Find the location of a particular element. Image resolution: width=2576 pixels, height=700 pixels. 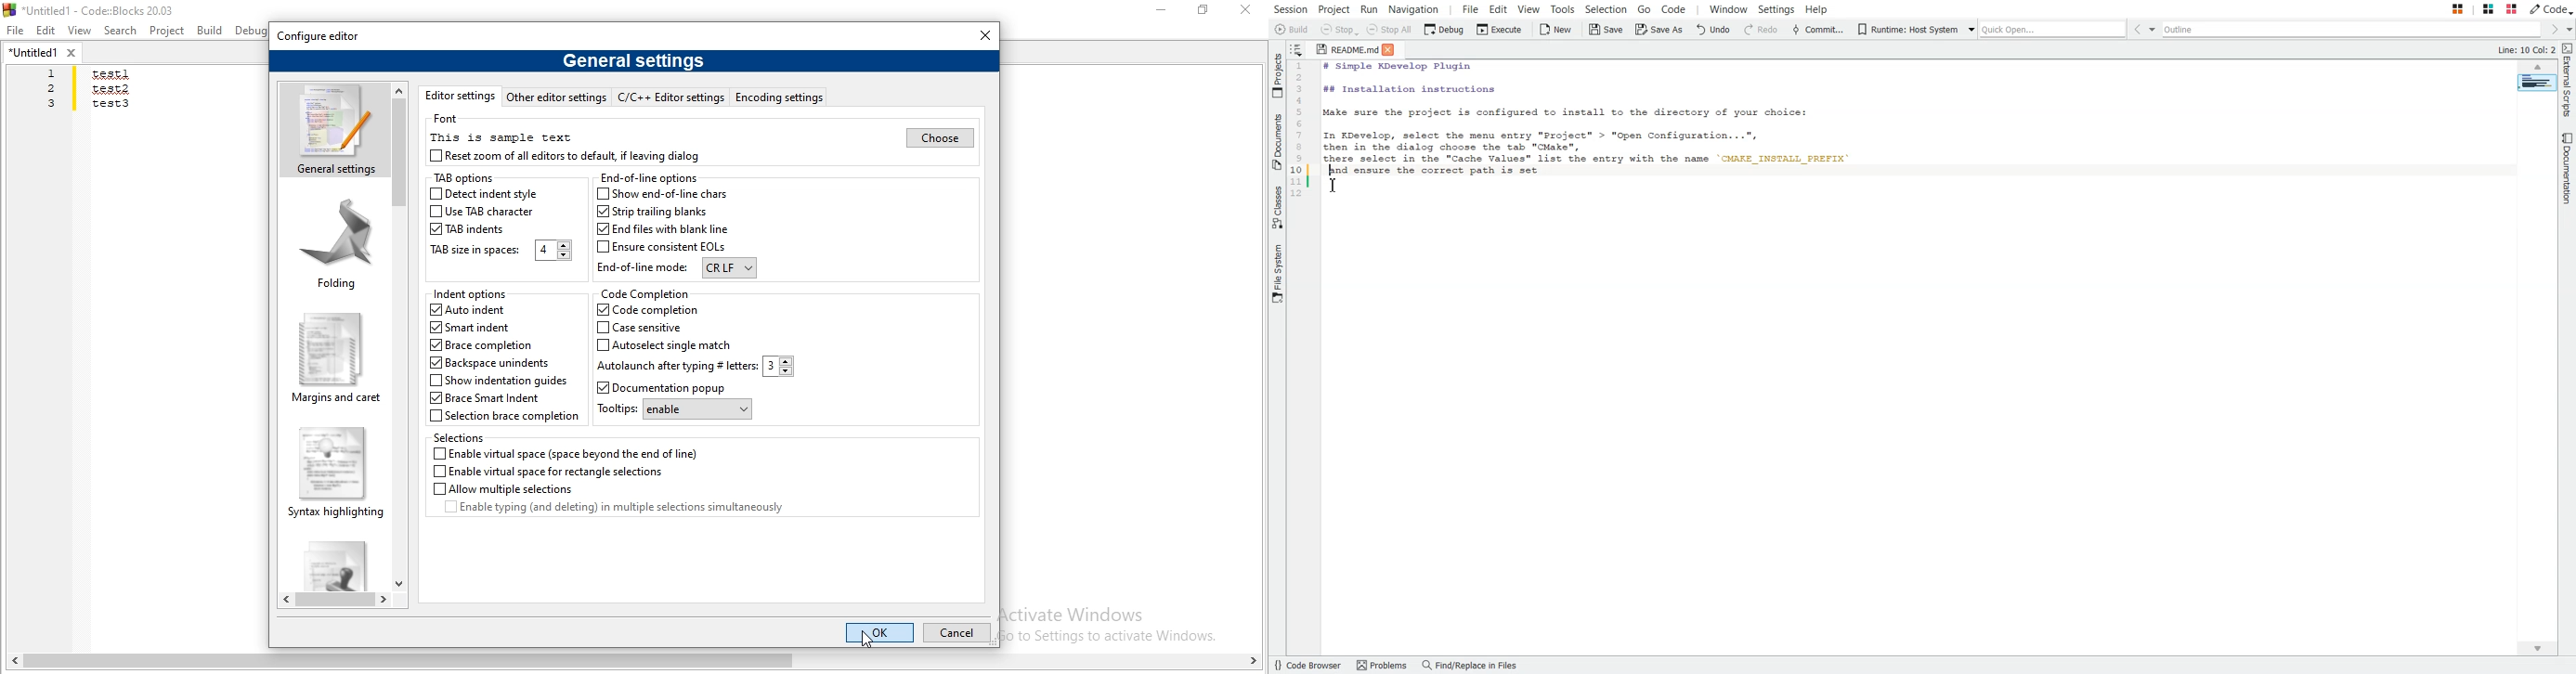

Code is located at coordinates (2551, 9).